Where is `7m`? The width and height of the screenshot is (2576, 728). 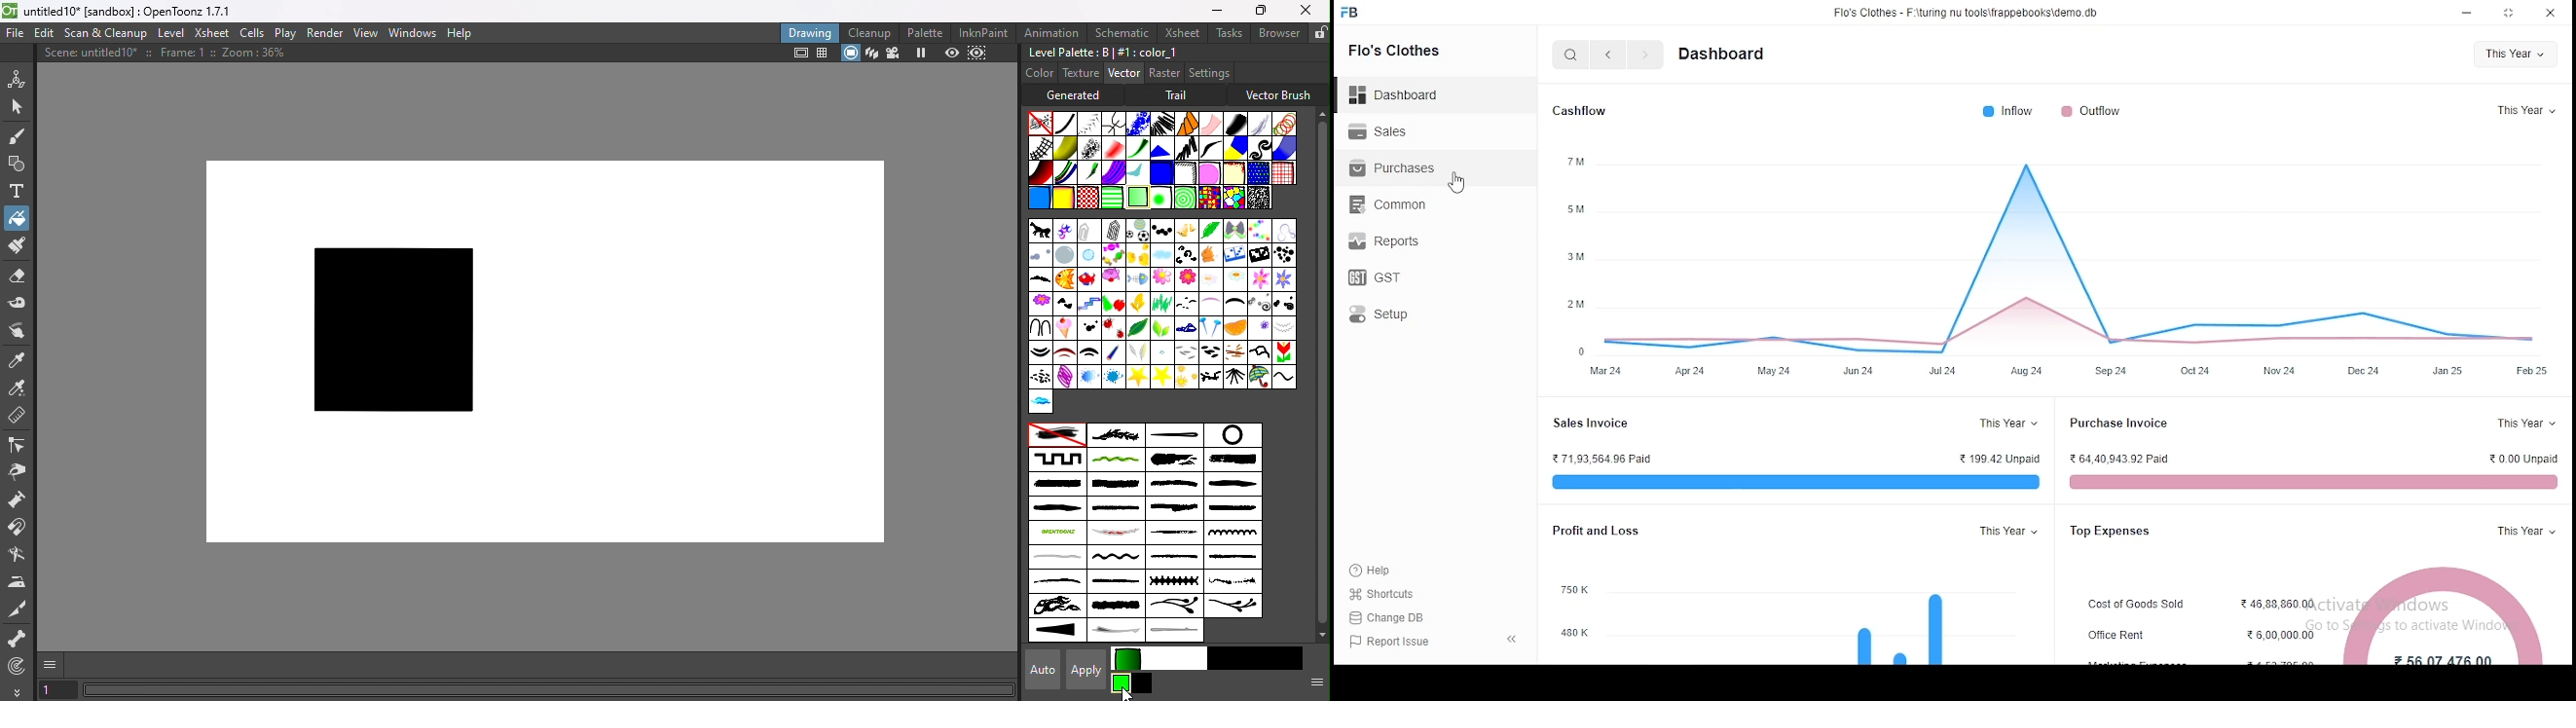 7m is located at coordinates (1575, 160).